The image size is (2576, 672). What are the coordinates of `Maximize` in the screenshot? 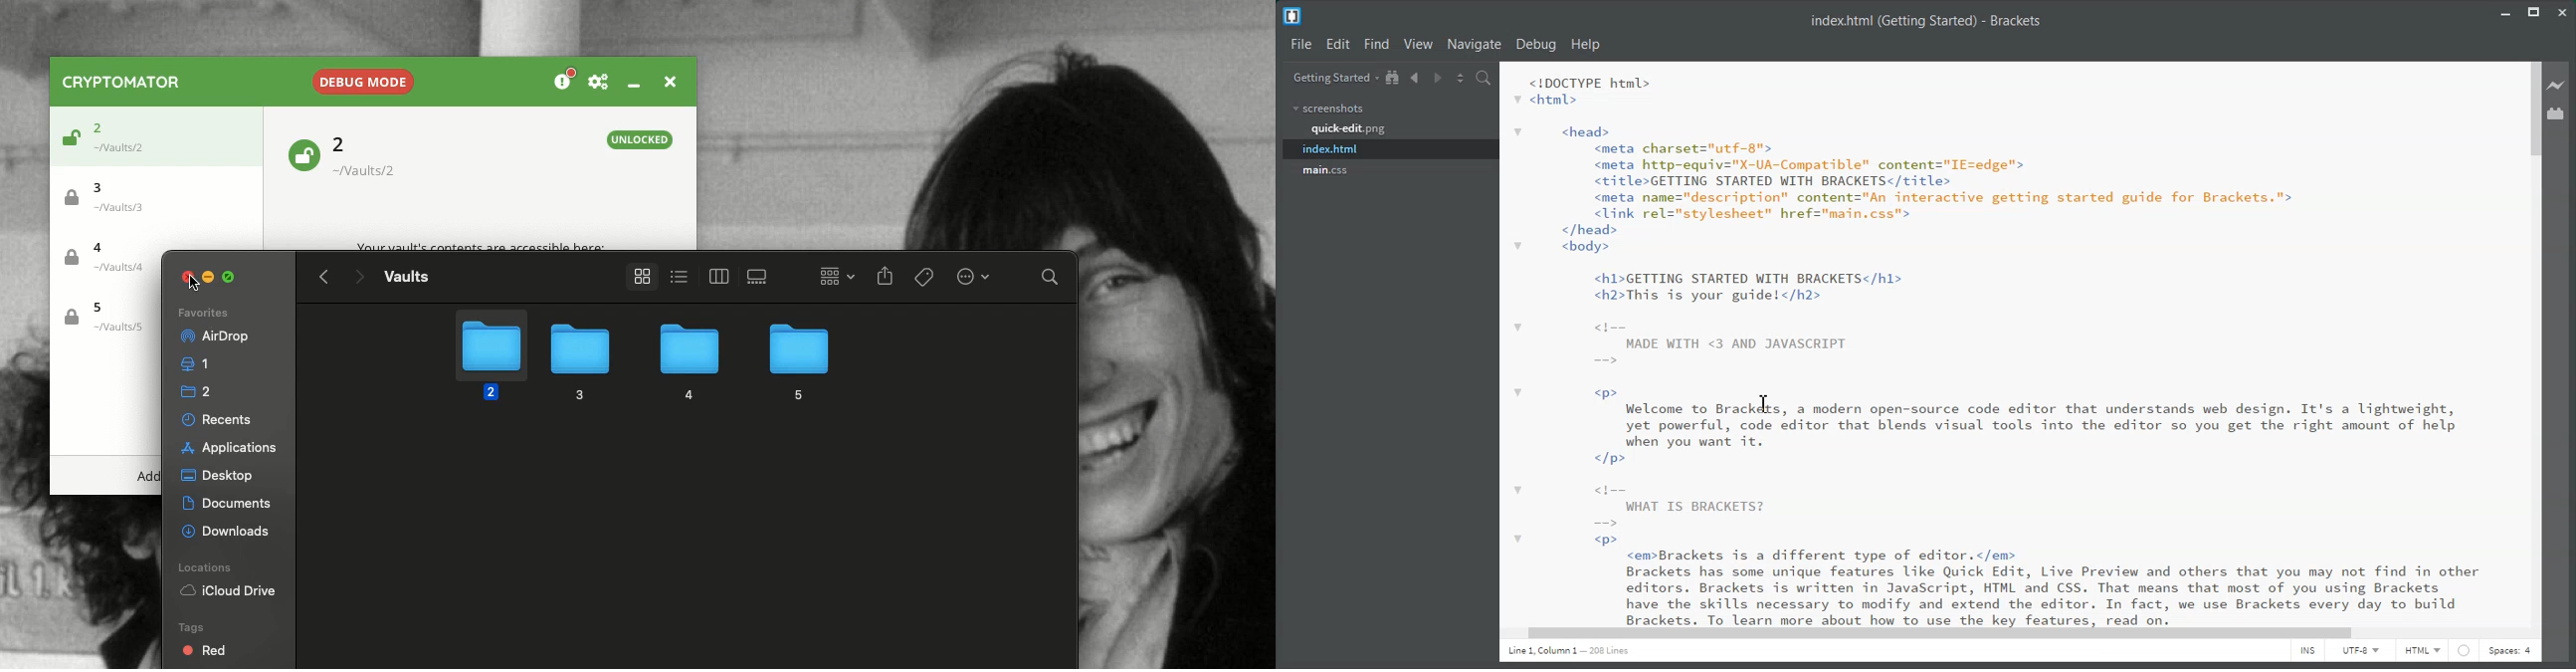 It's located at (231, 277).